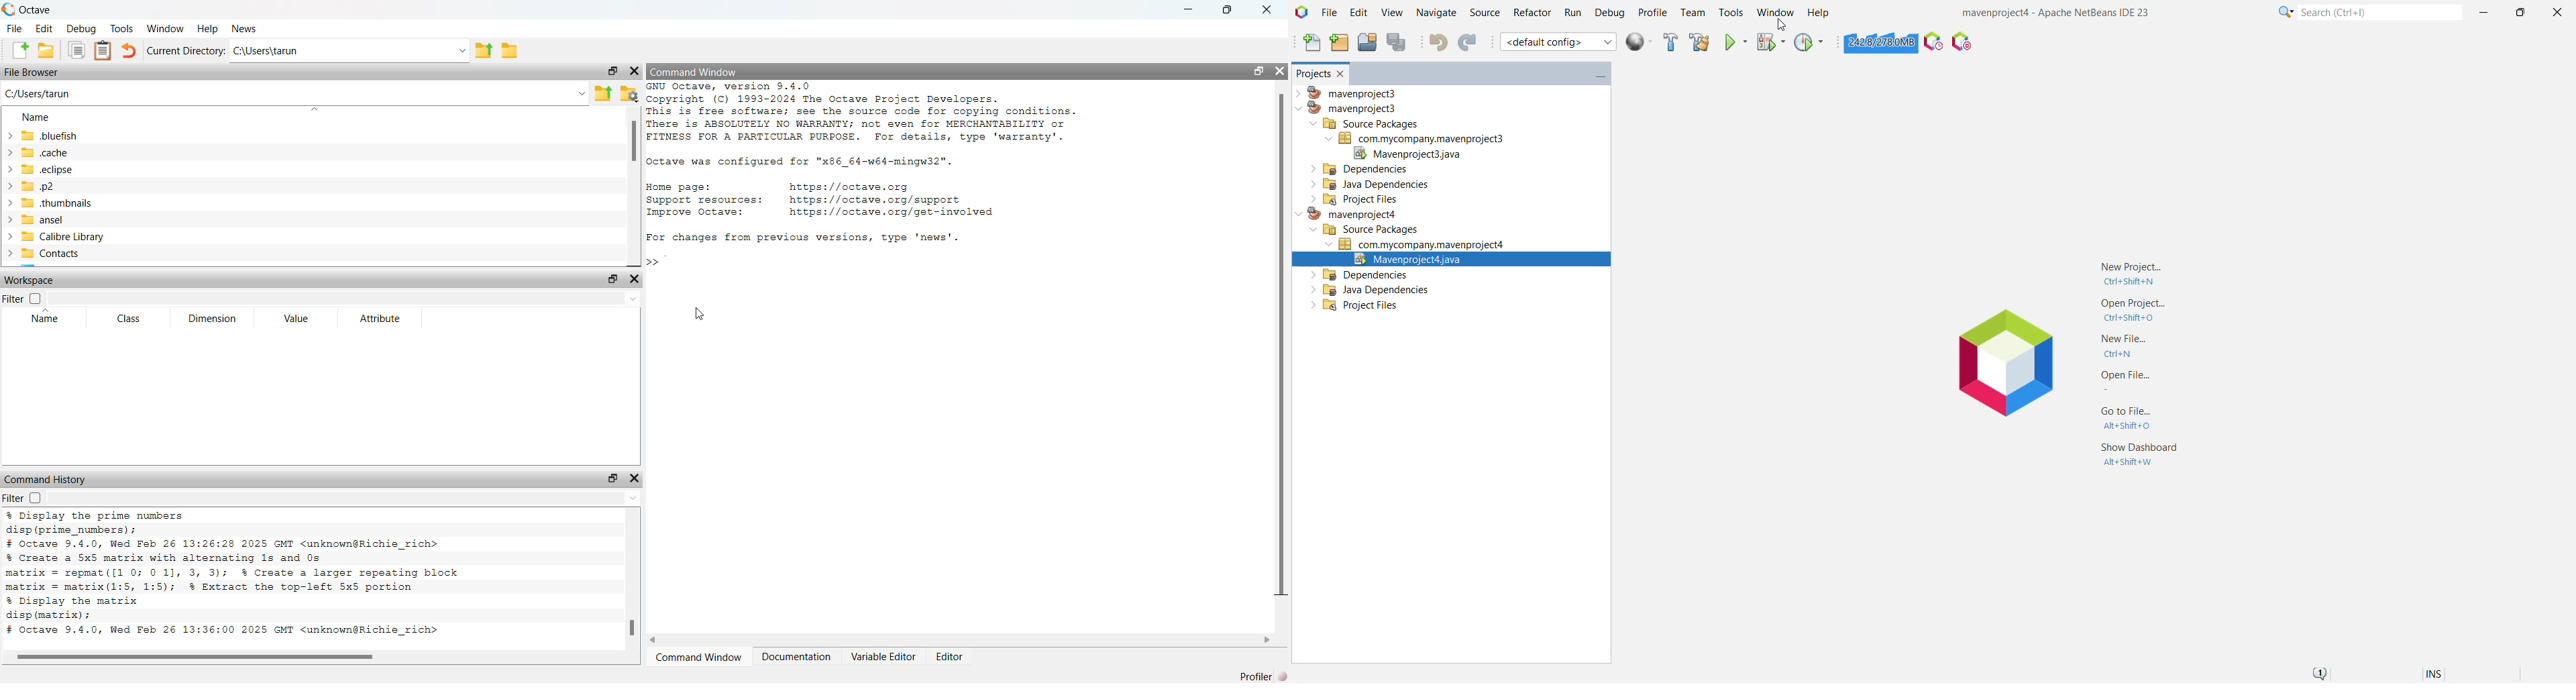  I want to click on command window, so click(699, 70).